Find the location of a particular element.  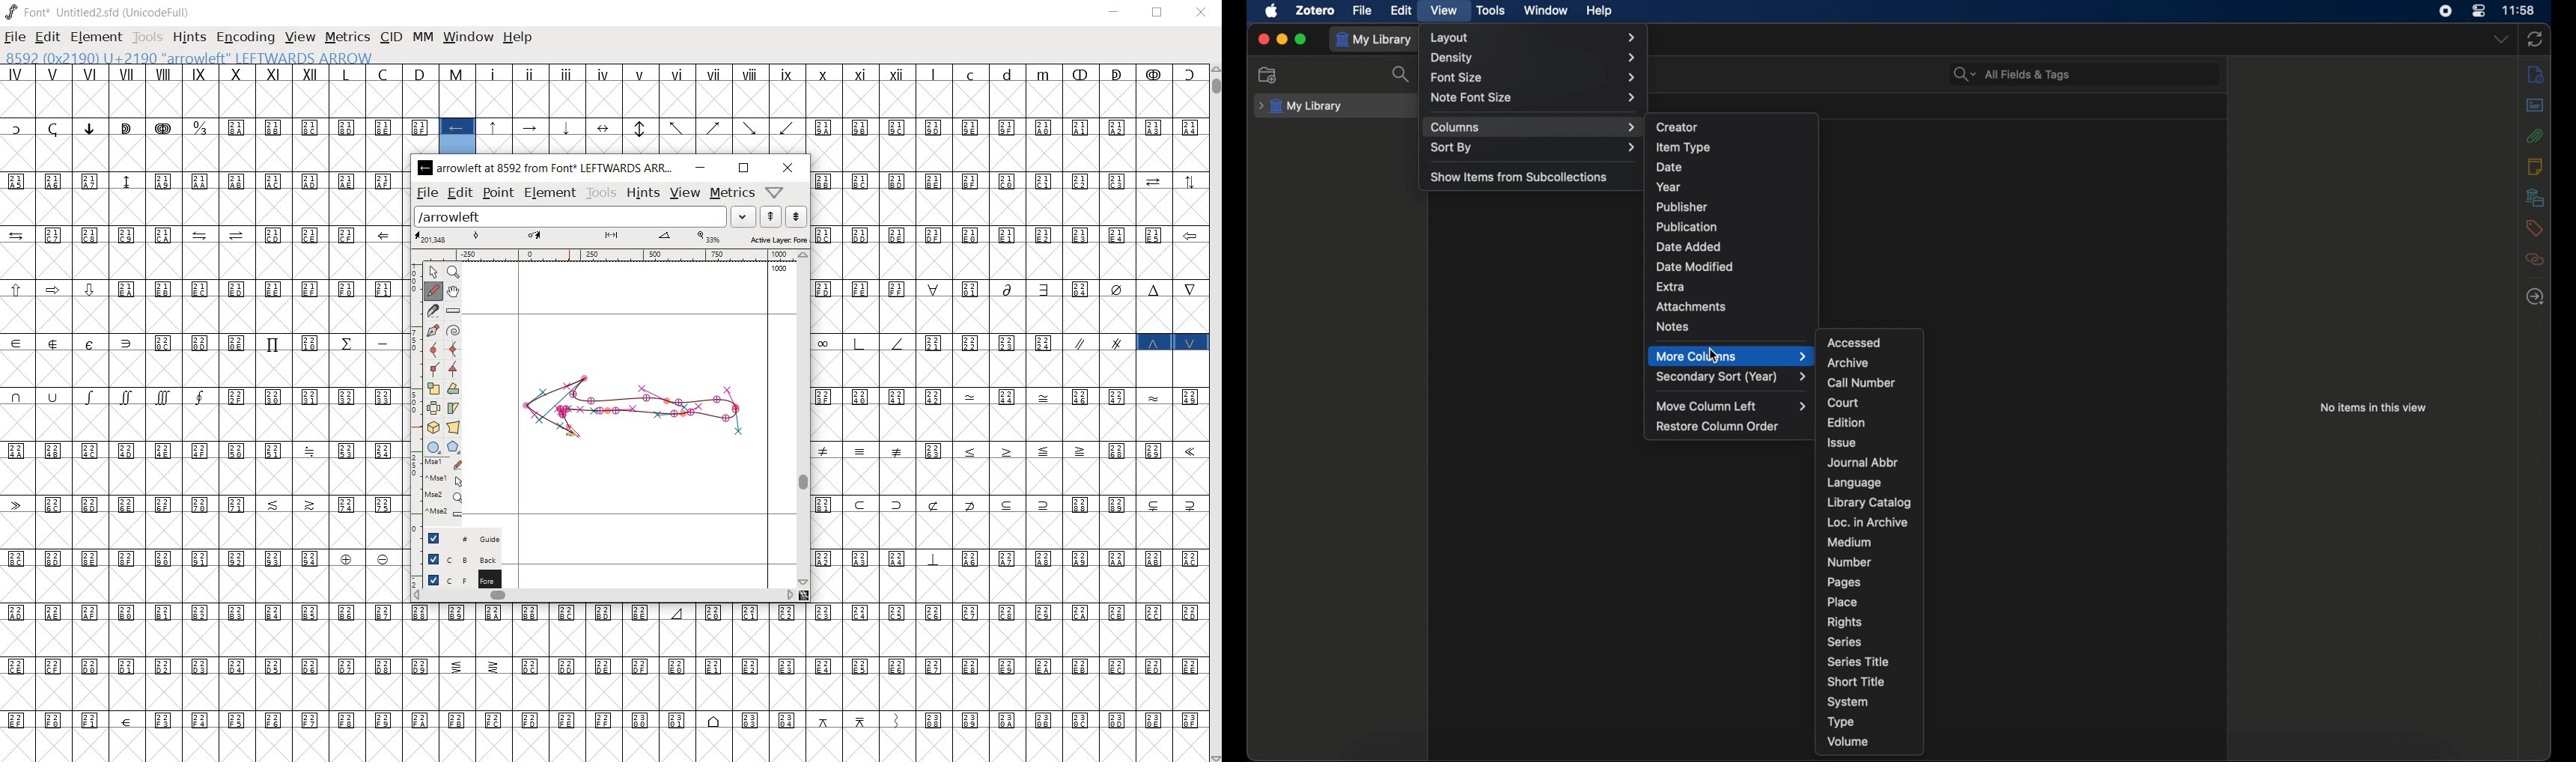

year is located at coordinates (1668, 187).